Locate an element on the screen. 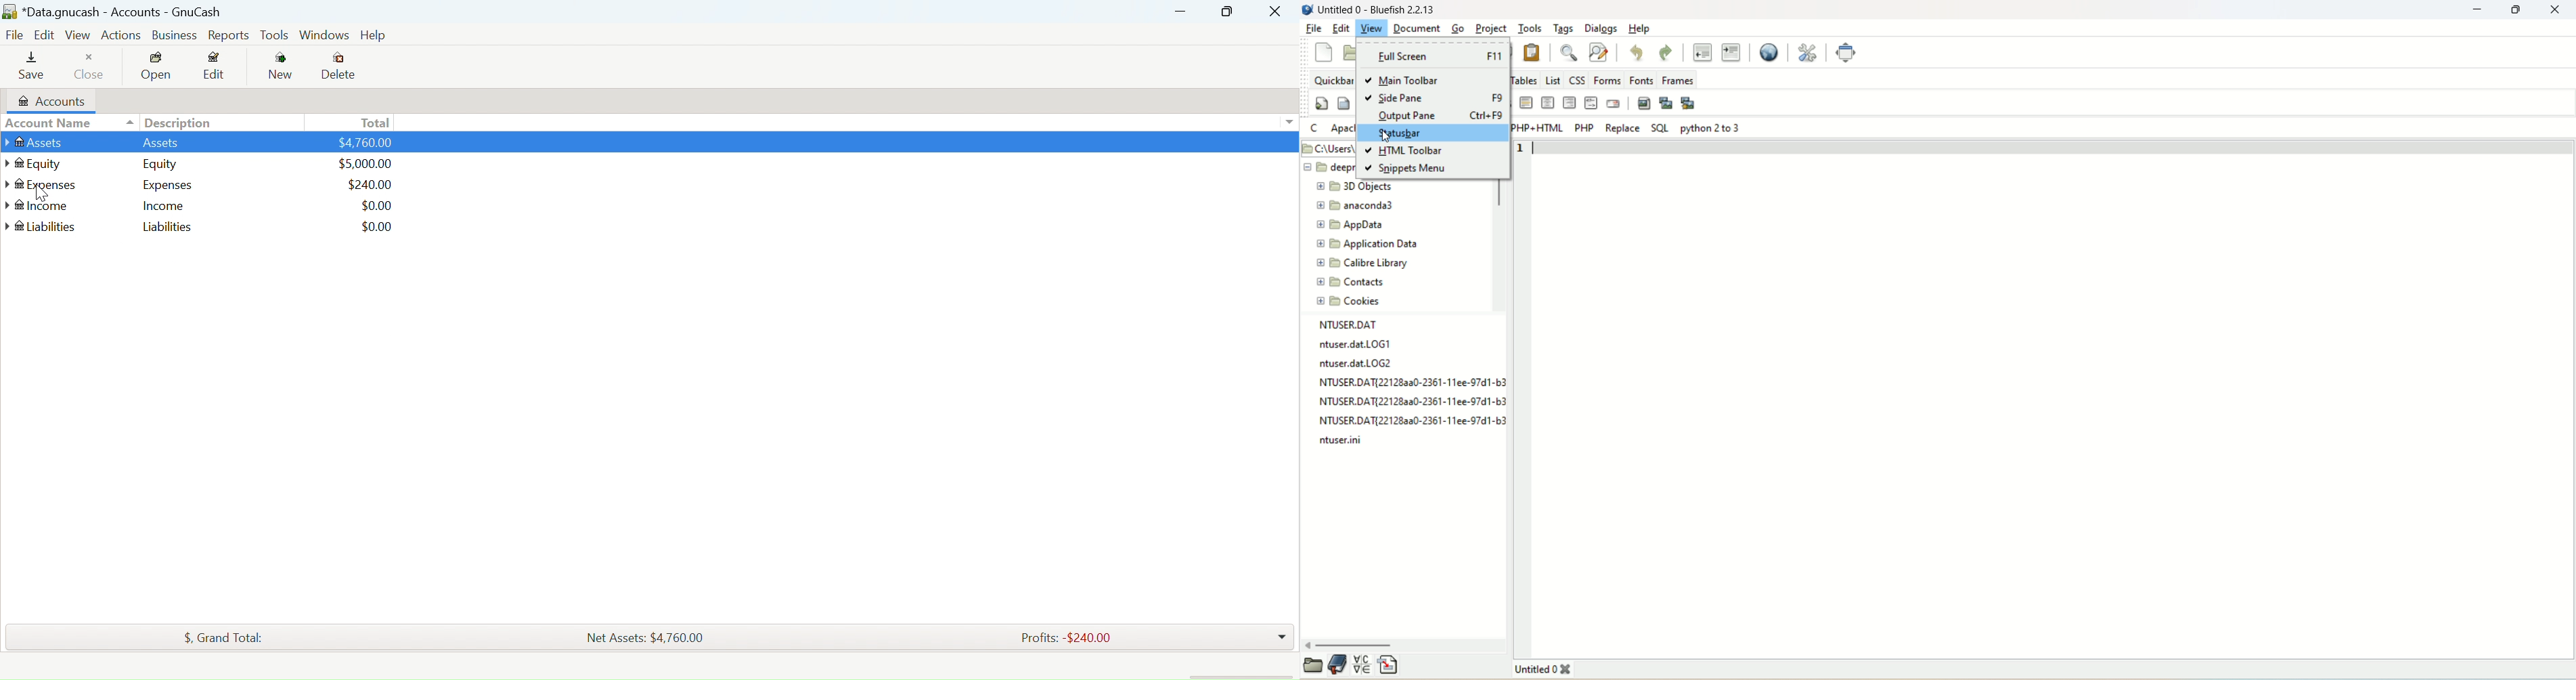 Image resolution: width=2576 pixels, height=700 pixels. statusbar is located at coordinates (1432, 134).